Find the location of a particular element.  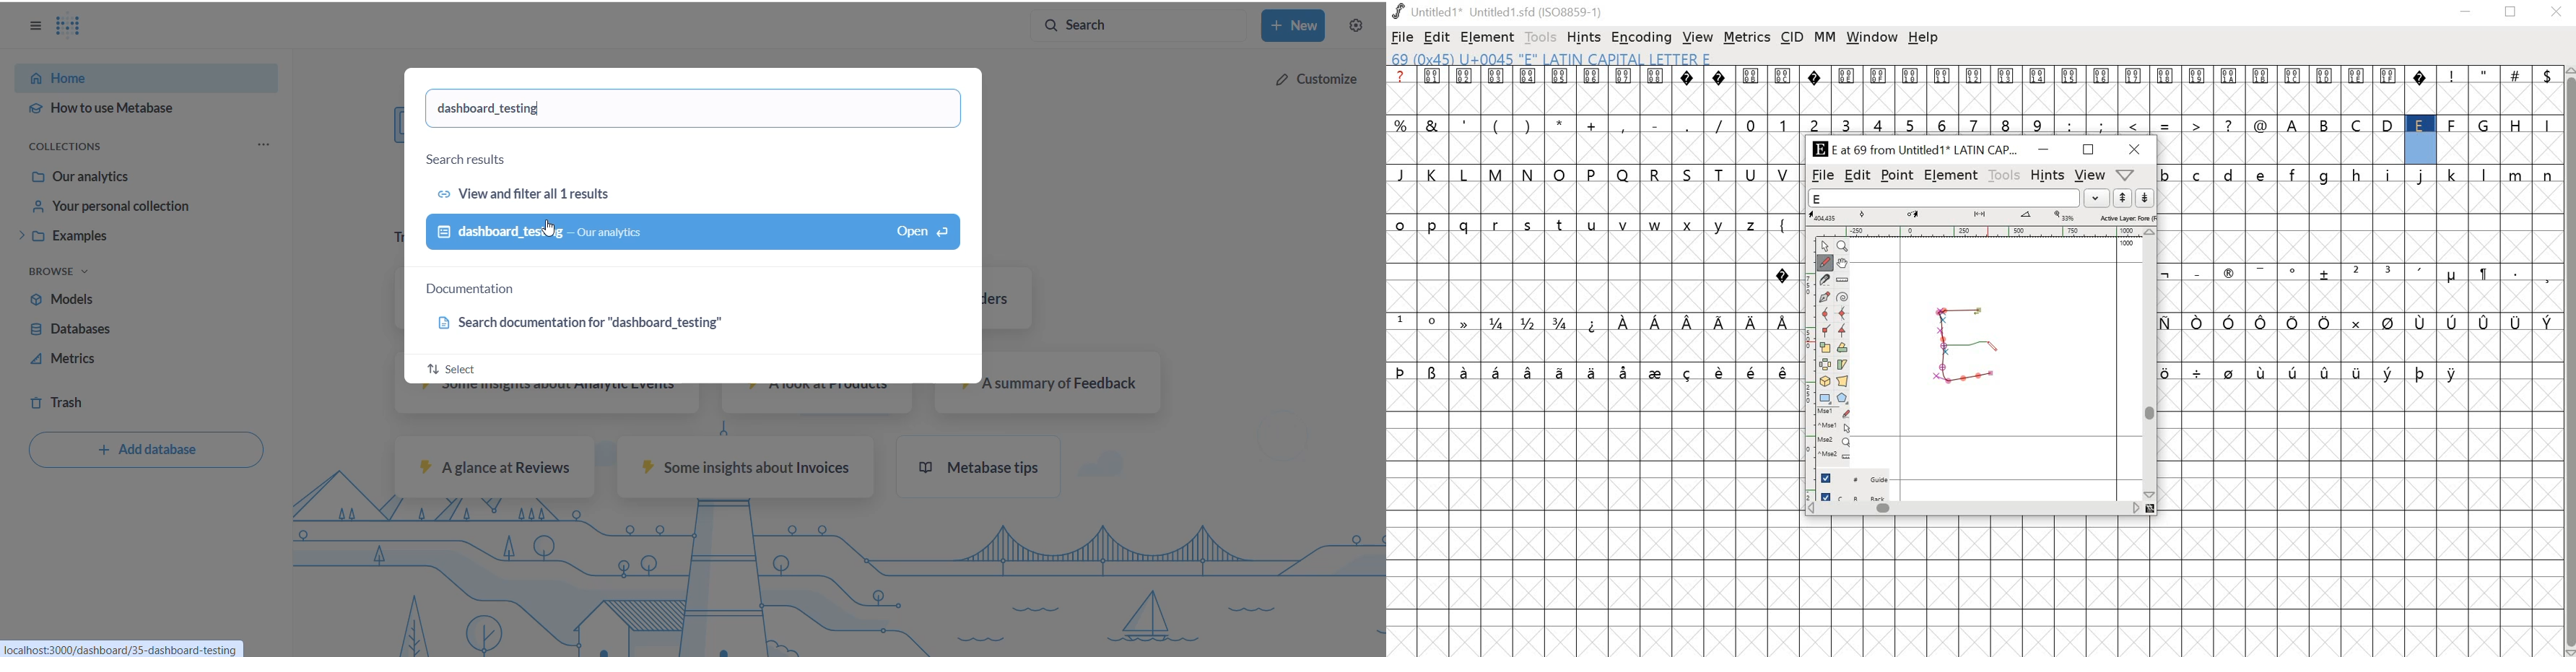

minimize is located at coordinates (2467, 14).